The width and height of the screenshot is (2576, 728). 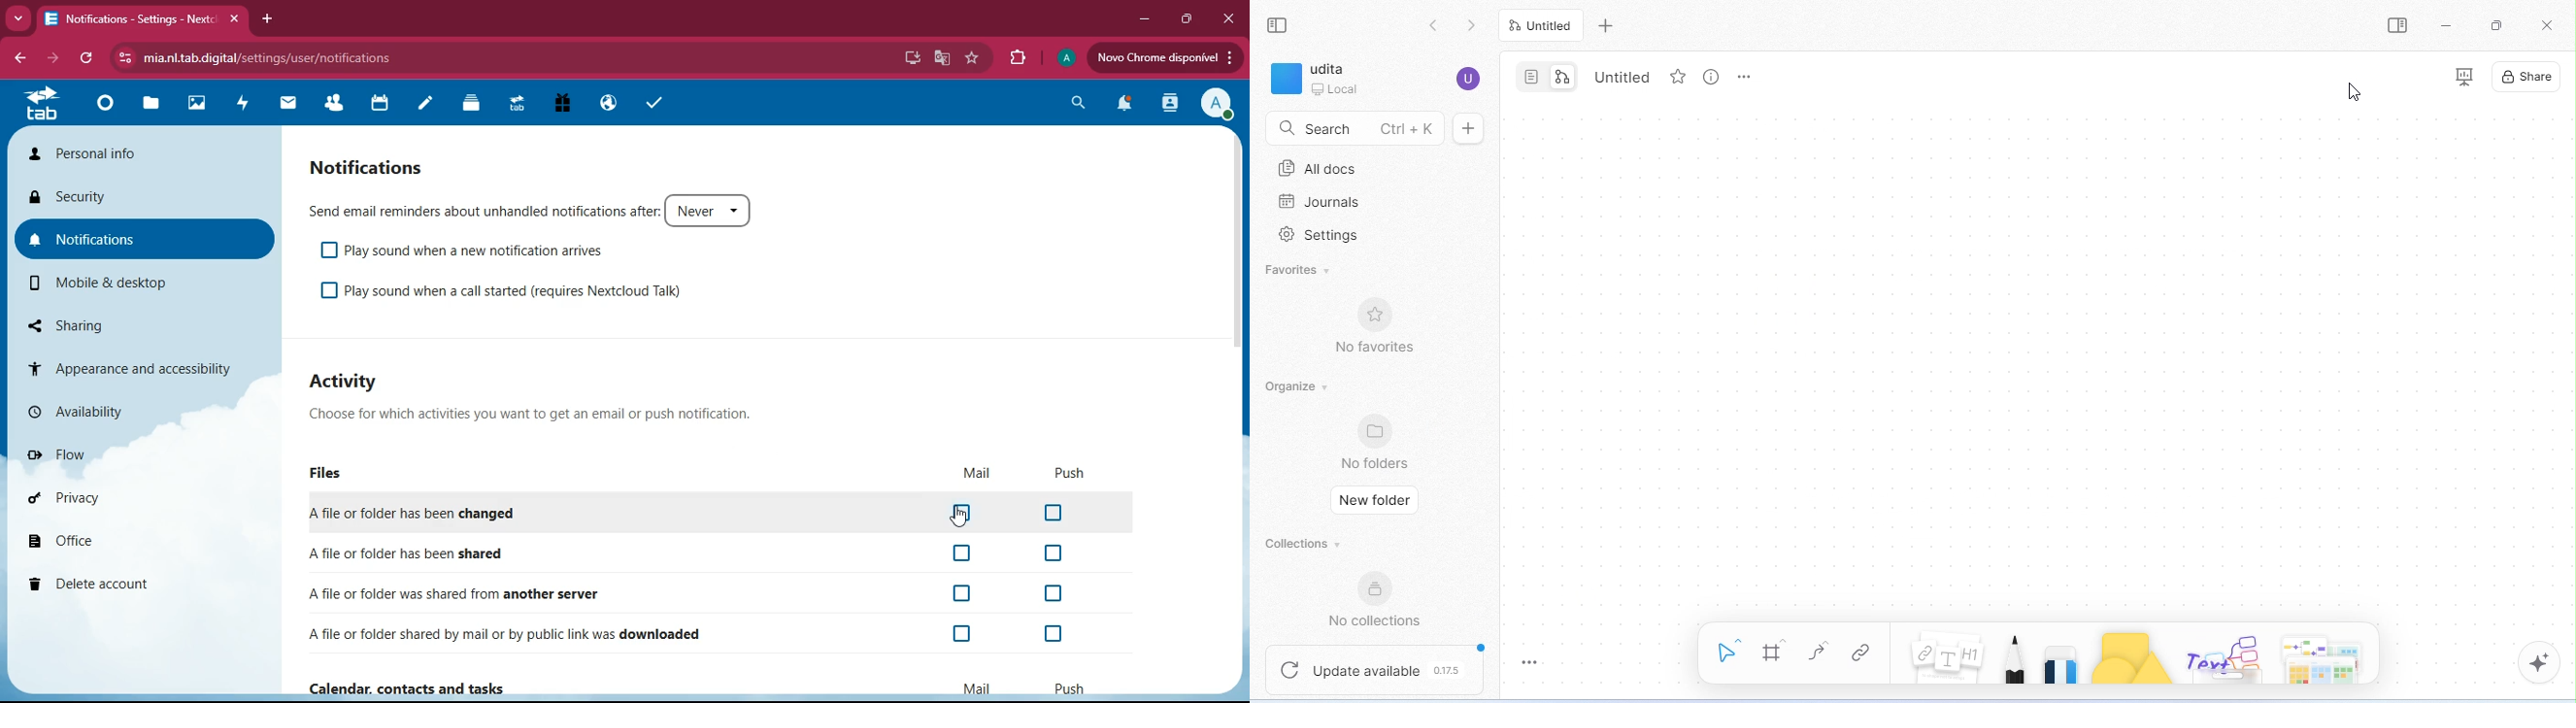 What do you see at coordinates (521, 106) in the screenshot?
I see `tab` at bounding box center [521, 106].